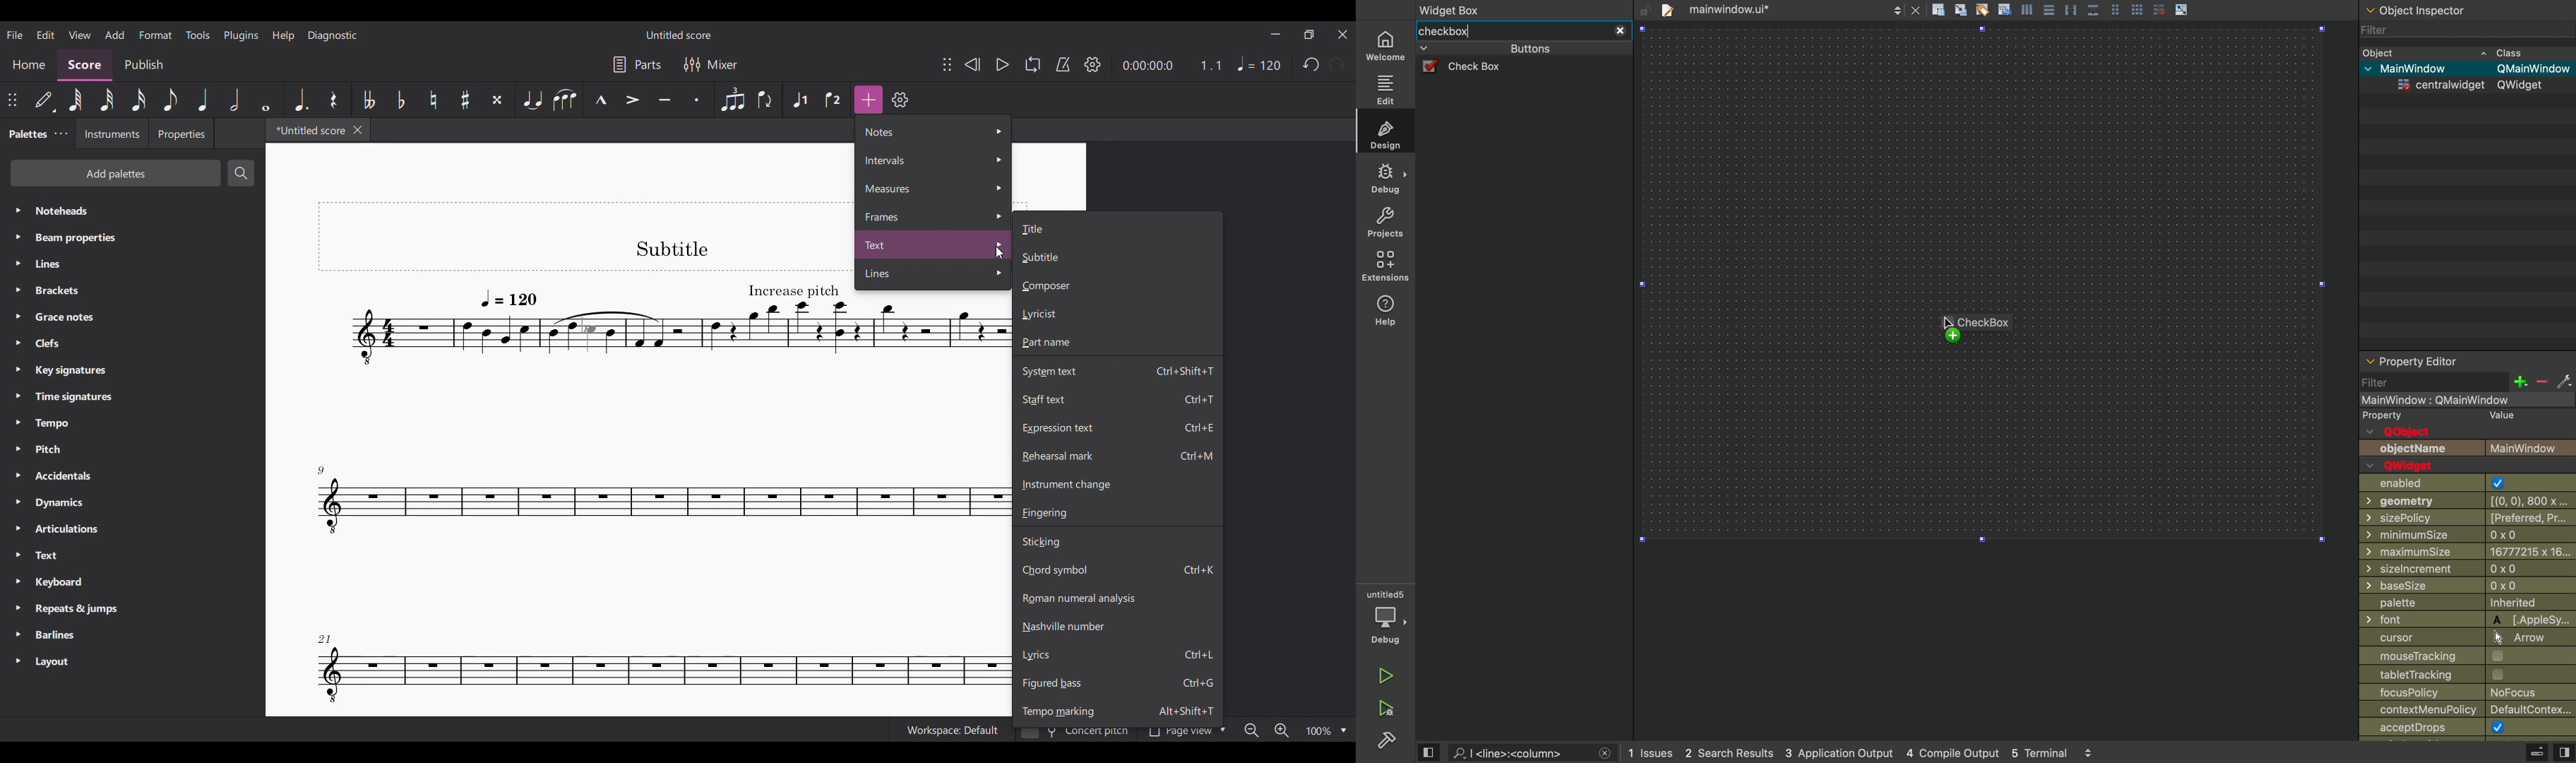 This screenshot has height=784, width=2576. Describe the element at coordinates (283, 36) in the screenshot. I see `Help menu` at that location.